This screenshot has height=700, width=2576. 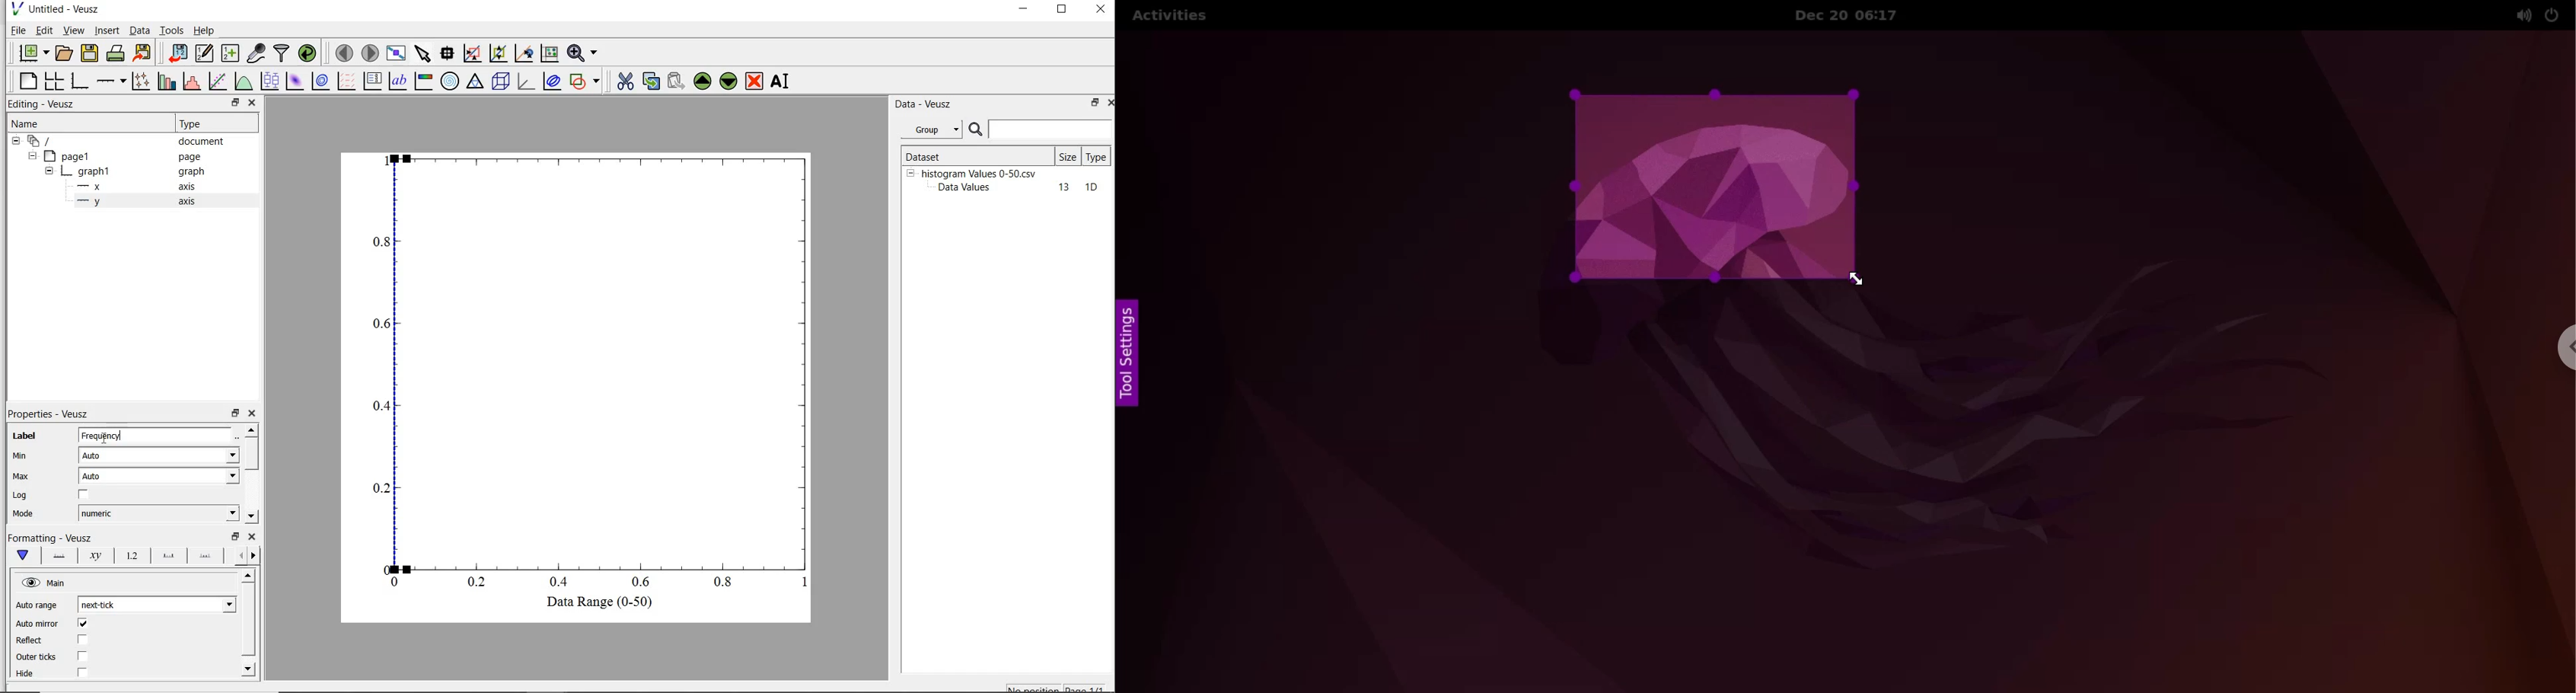 I want to click on move to previous page, so click(x=344, y=53).